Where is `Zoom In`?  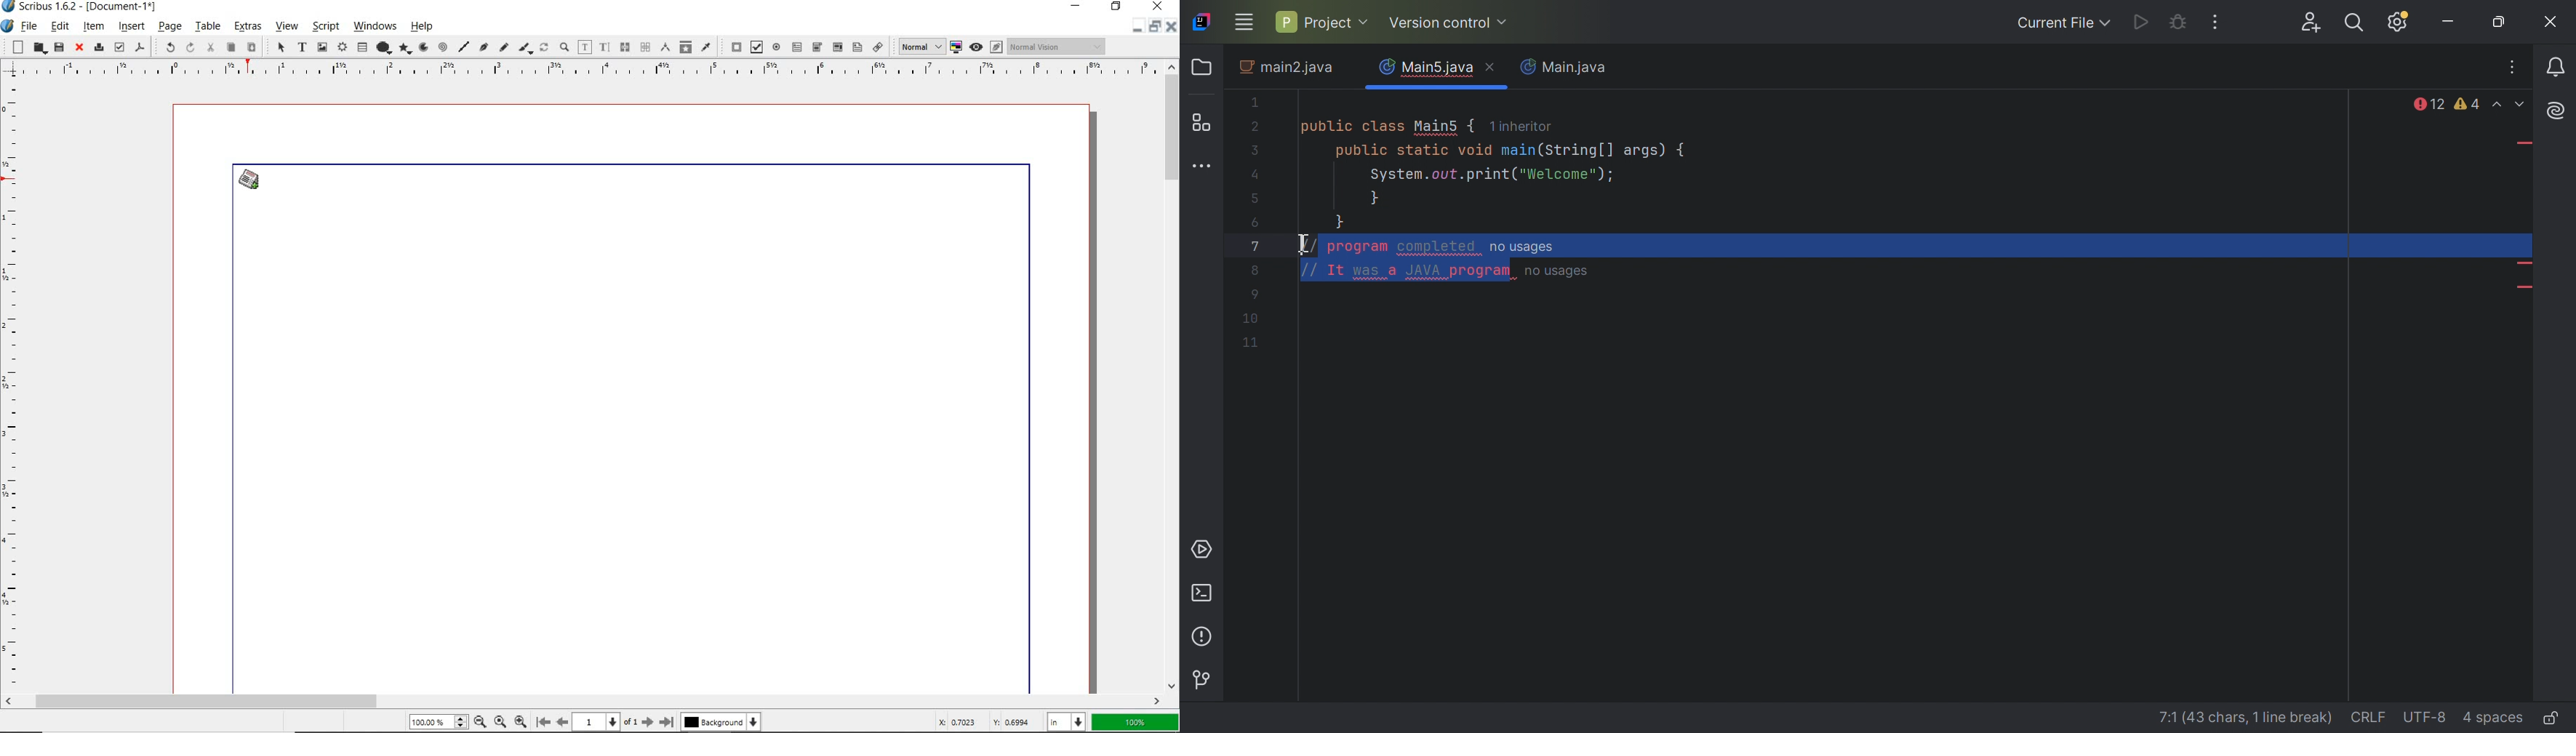 Zoom In is located at coordinates (520, 722).